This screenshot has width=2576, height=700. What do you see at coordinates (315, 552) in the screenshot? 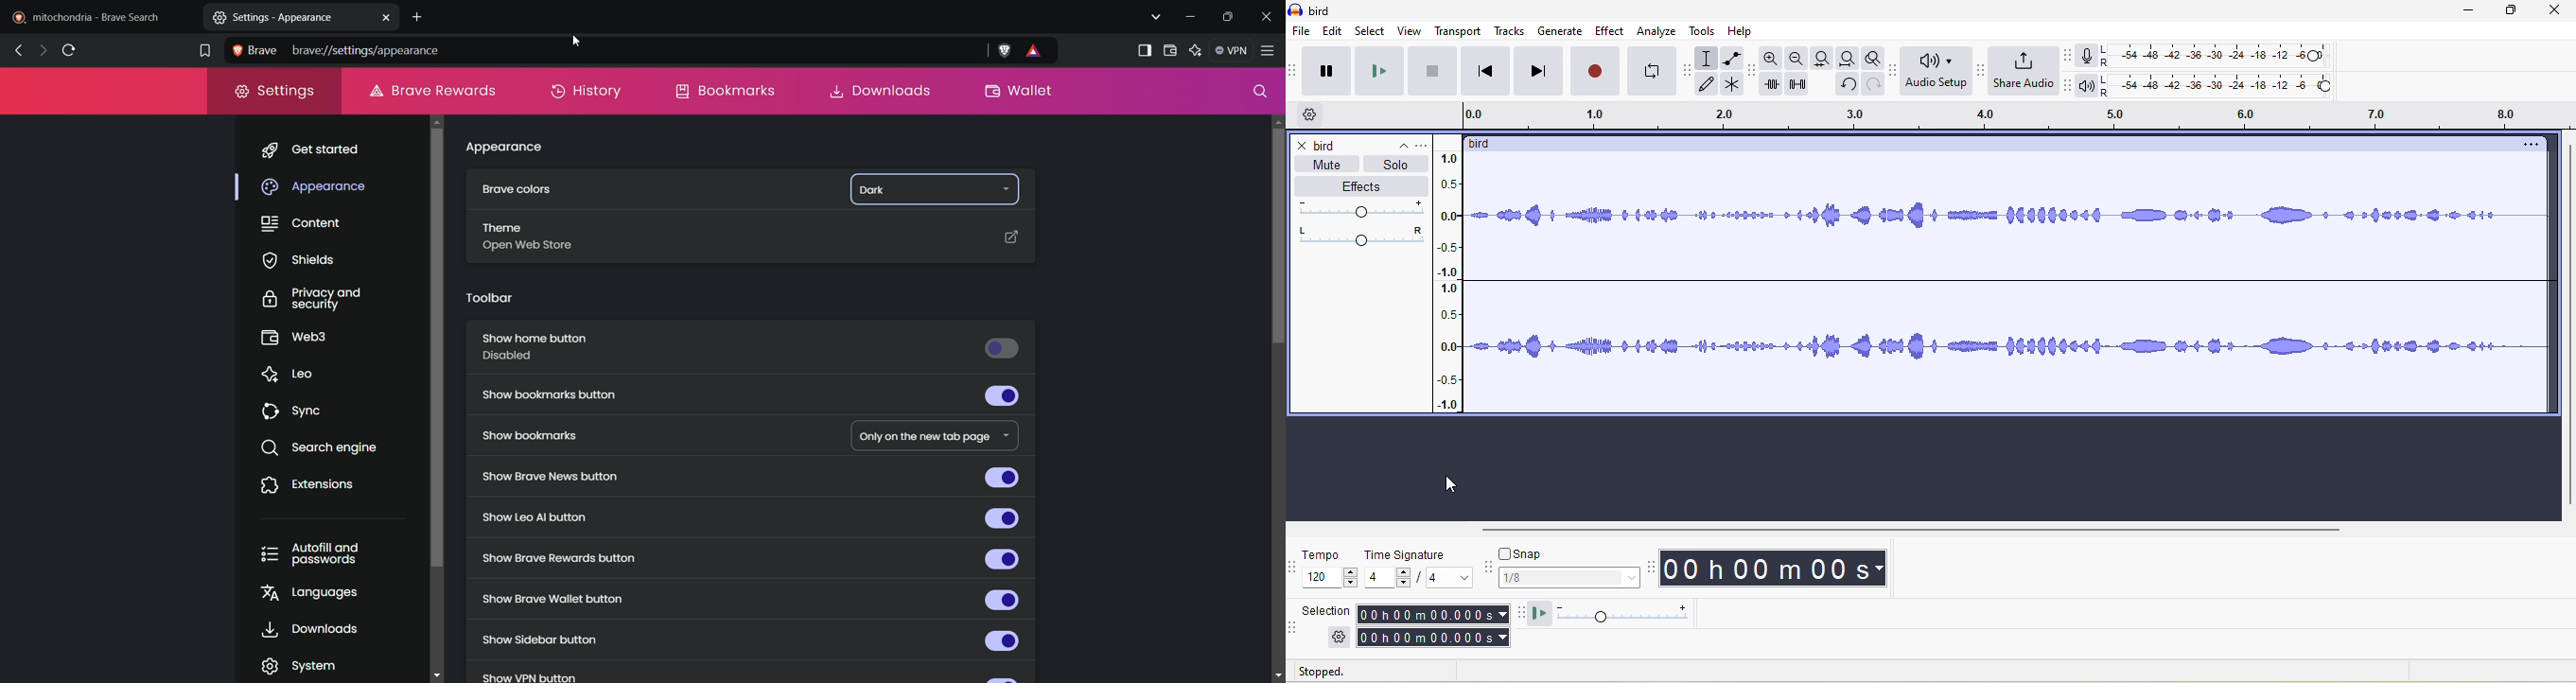
I see `autofill and passwords` at bounding box center [315, 552].